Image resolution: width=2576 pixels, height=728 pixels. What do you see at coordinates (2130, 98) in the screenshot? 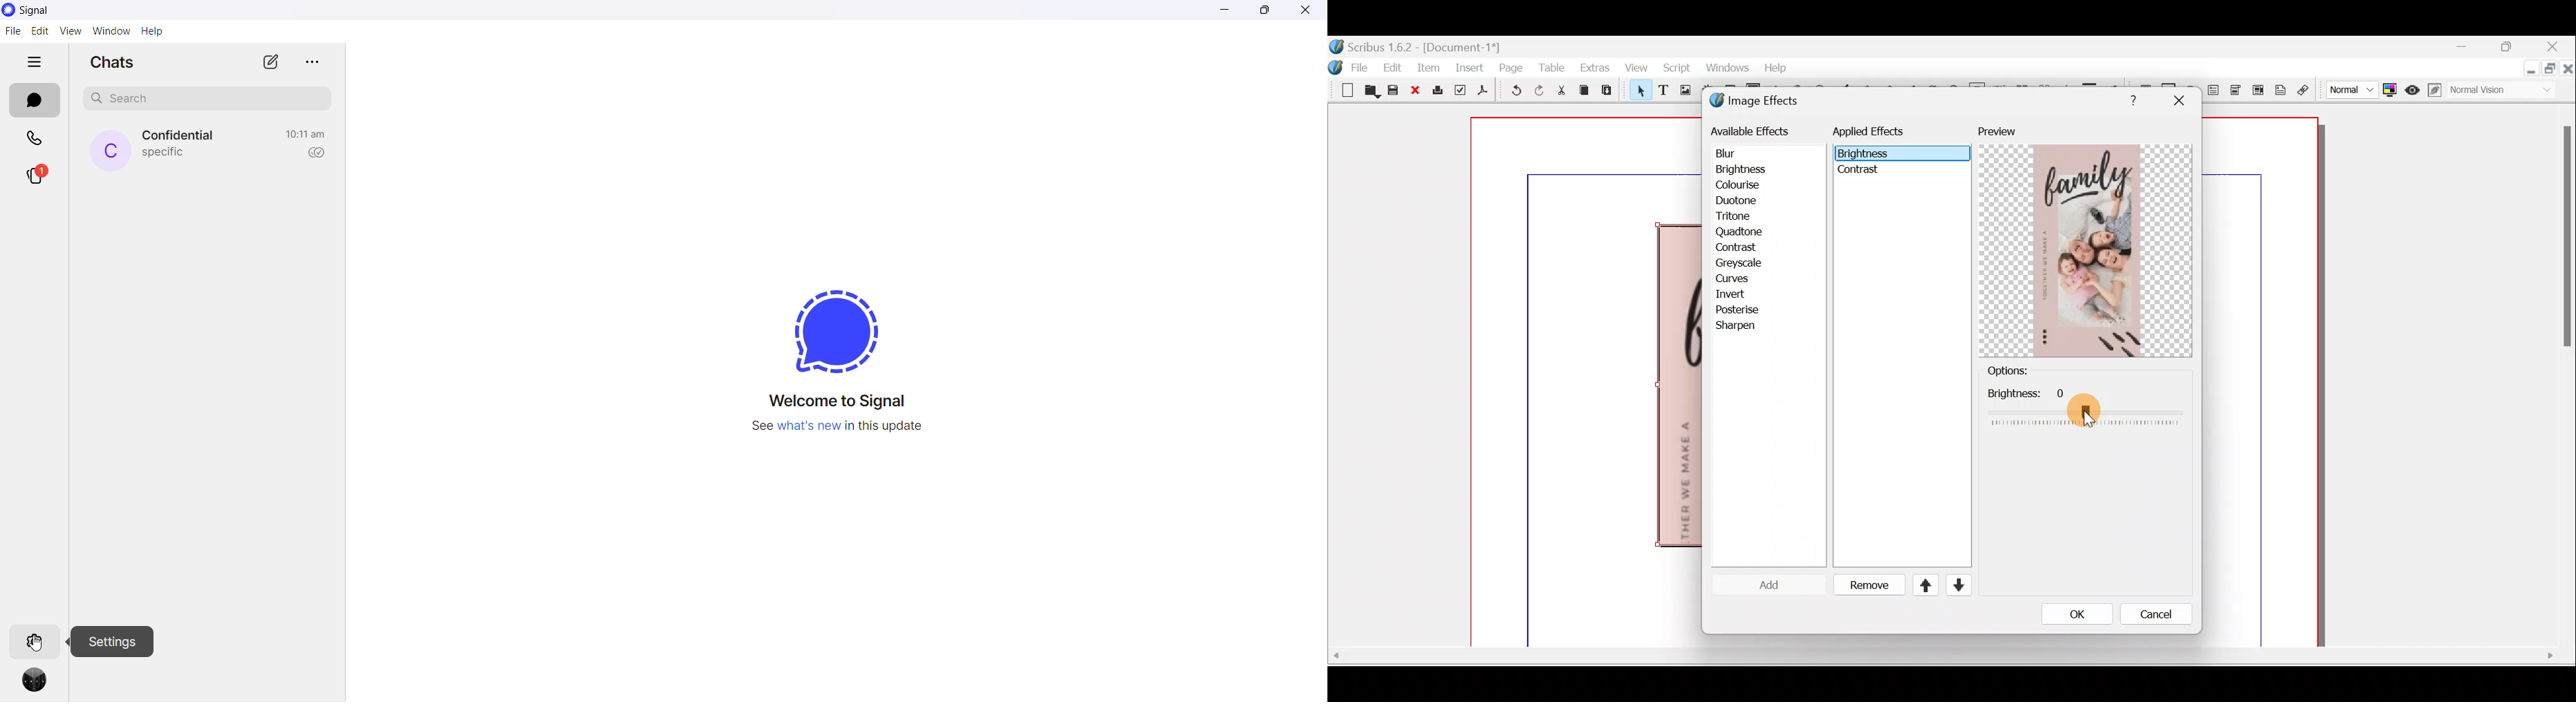
I see `` at bounding box center [2130, 98].